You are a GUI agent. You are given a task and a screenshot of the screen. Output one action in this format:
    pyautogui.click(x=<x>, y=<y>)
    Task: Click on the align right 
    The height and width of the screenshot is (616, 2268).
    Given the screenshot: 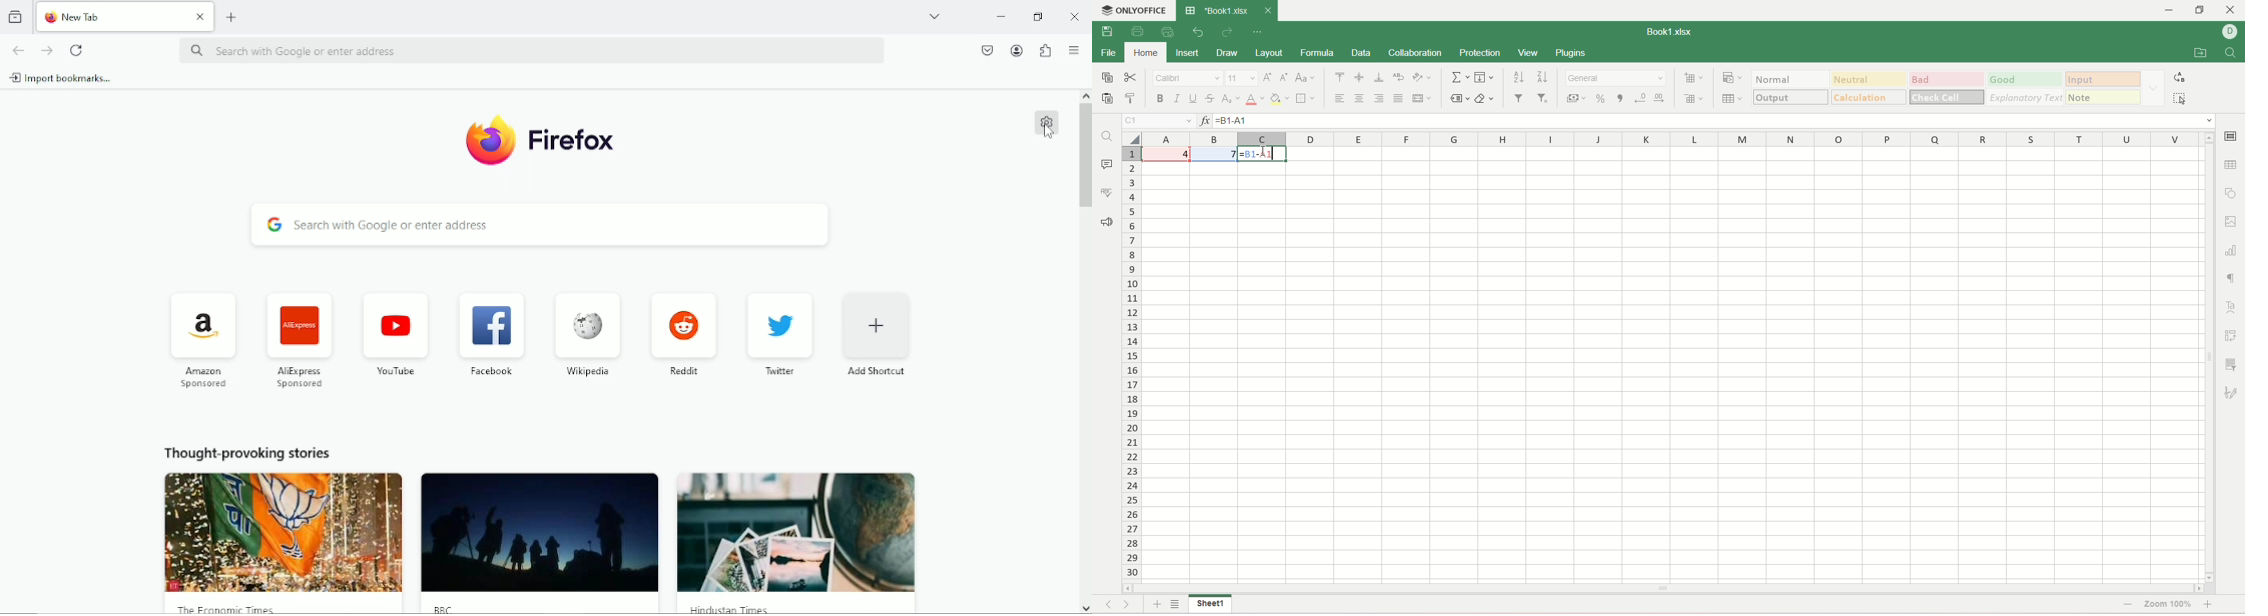 What is the action you would take?
    pyautogui.click(x=1379, y=99)
    